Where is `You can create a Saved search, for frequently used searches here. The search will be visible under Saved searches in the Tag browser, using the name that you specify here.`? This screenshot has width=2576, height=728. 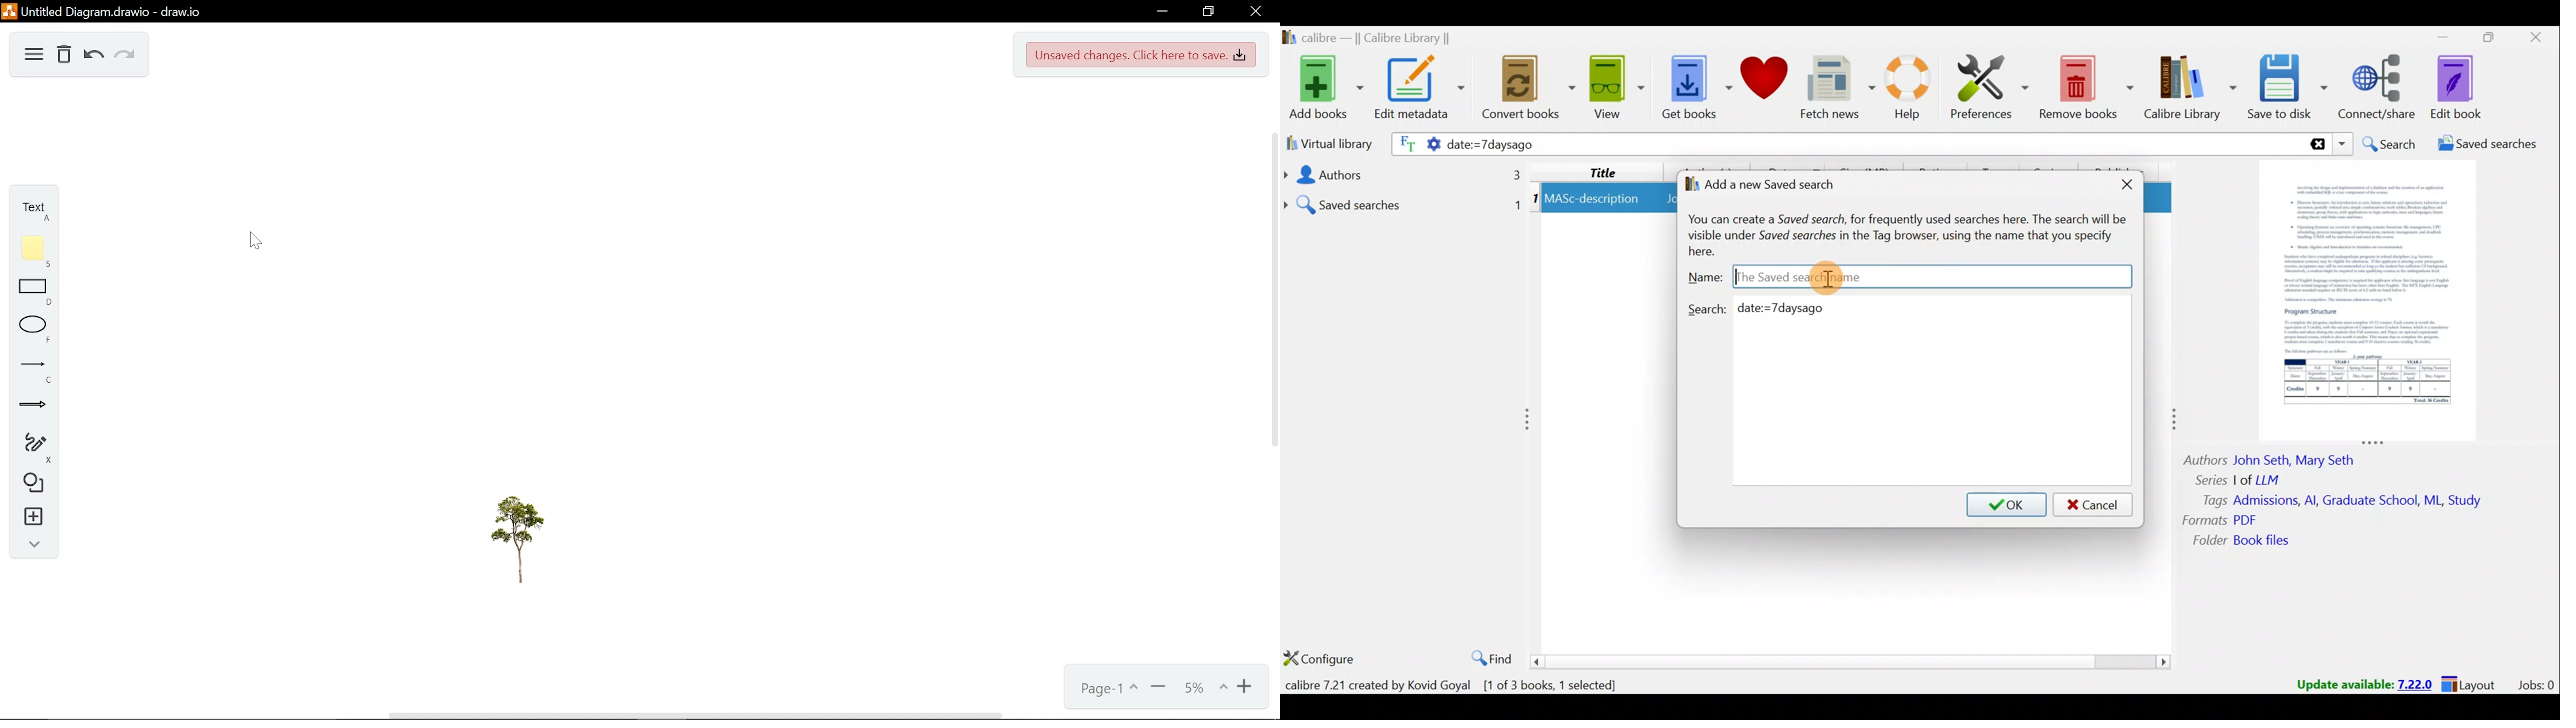
You can create a Saved search, for frequently used searches here. The search will be visible under Saved searches in the Tag browser, using the name that you specify here. is located at coordinates (1916, 232).